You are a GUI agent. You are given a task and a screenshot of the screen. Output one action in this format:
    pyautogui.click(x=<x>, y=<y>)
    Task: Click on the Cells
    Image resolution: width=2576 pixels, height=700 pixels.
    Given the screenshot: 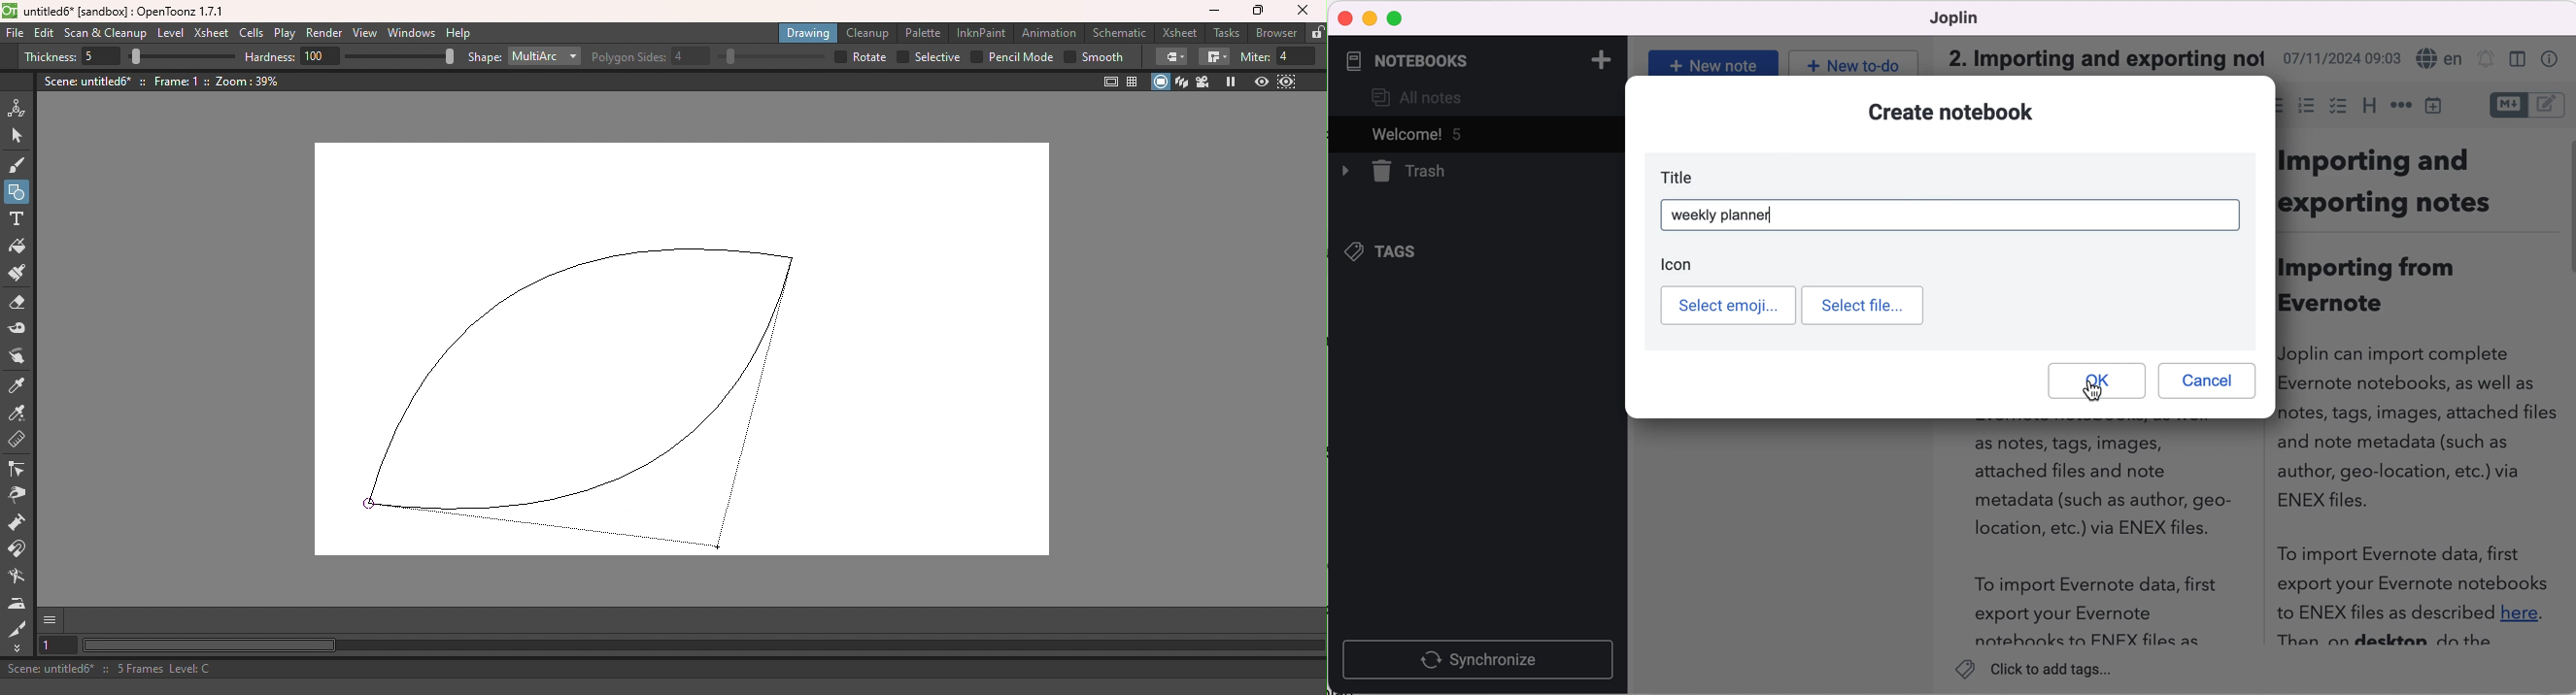 What is the action you would take?
    pyautogui.click(x=251, y=34)
    